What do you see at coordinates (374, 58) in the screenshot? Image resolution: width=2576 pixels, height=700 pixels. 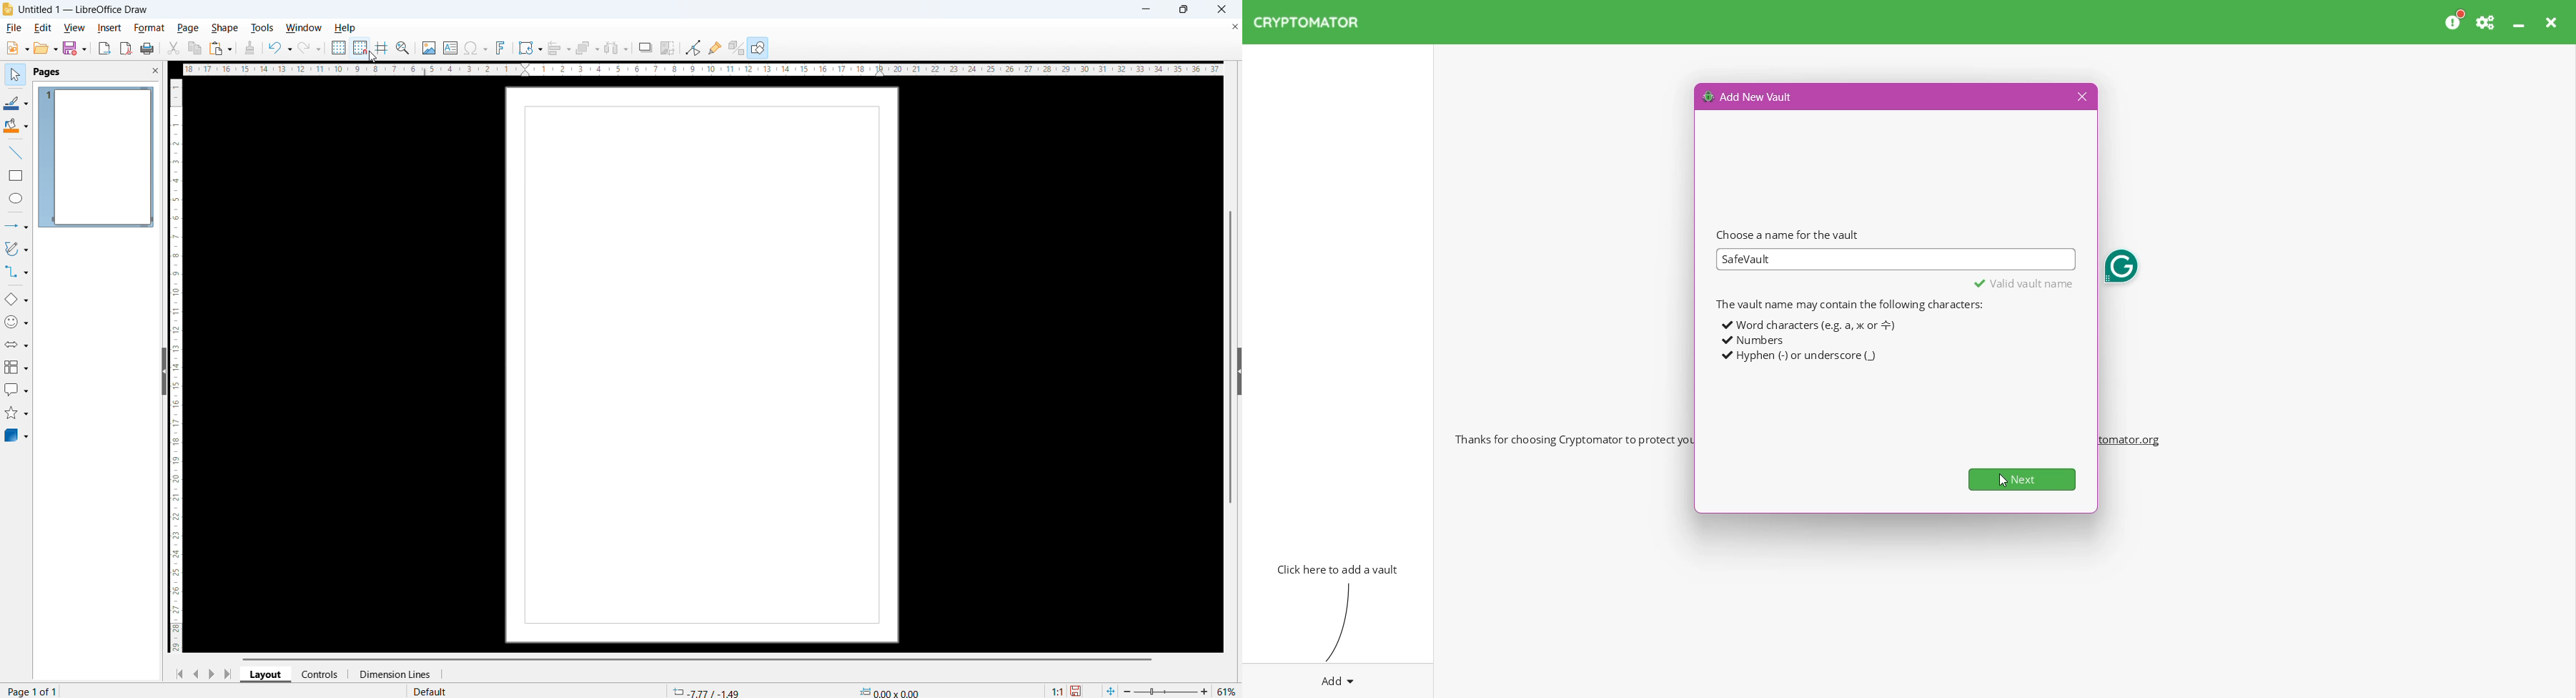 I see `Cursor ` at bounding box center [374, 58].